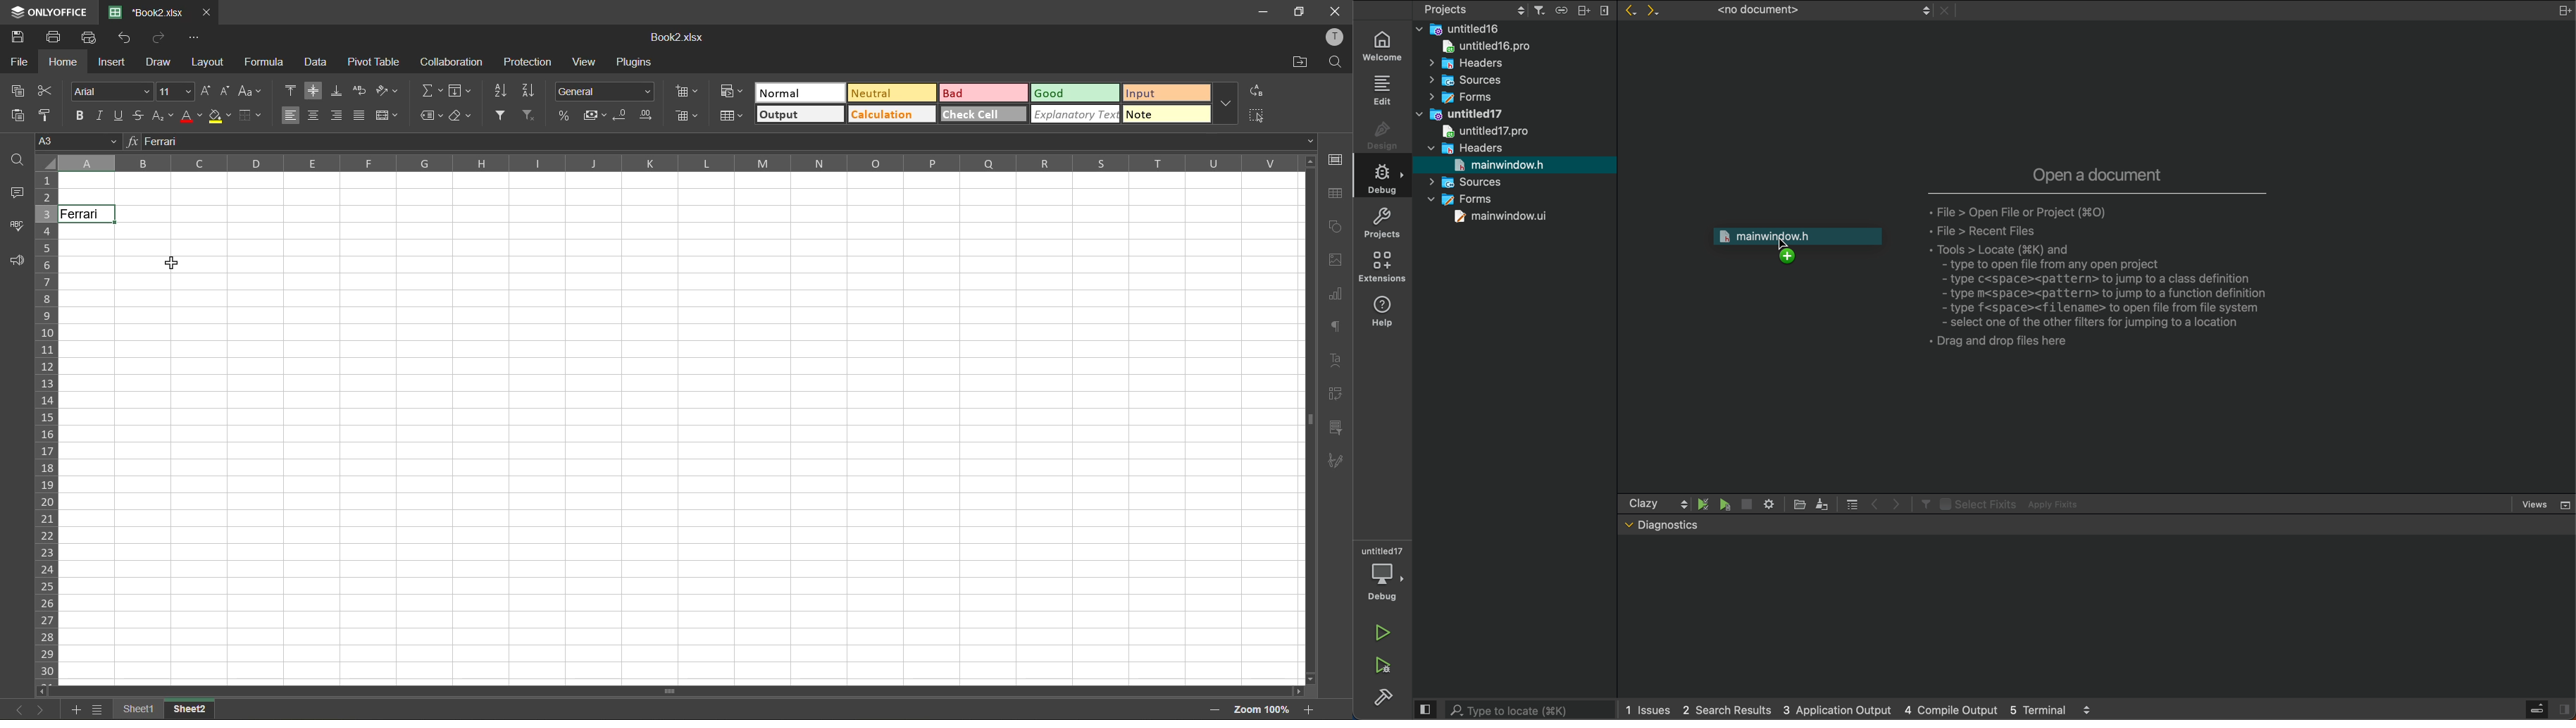 This screenshot has height=728, width=2576. What do you see at coordinates (2056, 505) in the screenshot?
I see `Apply Fixits` at bounding box center [2056, 505].